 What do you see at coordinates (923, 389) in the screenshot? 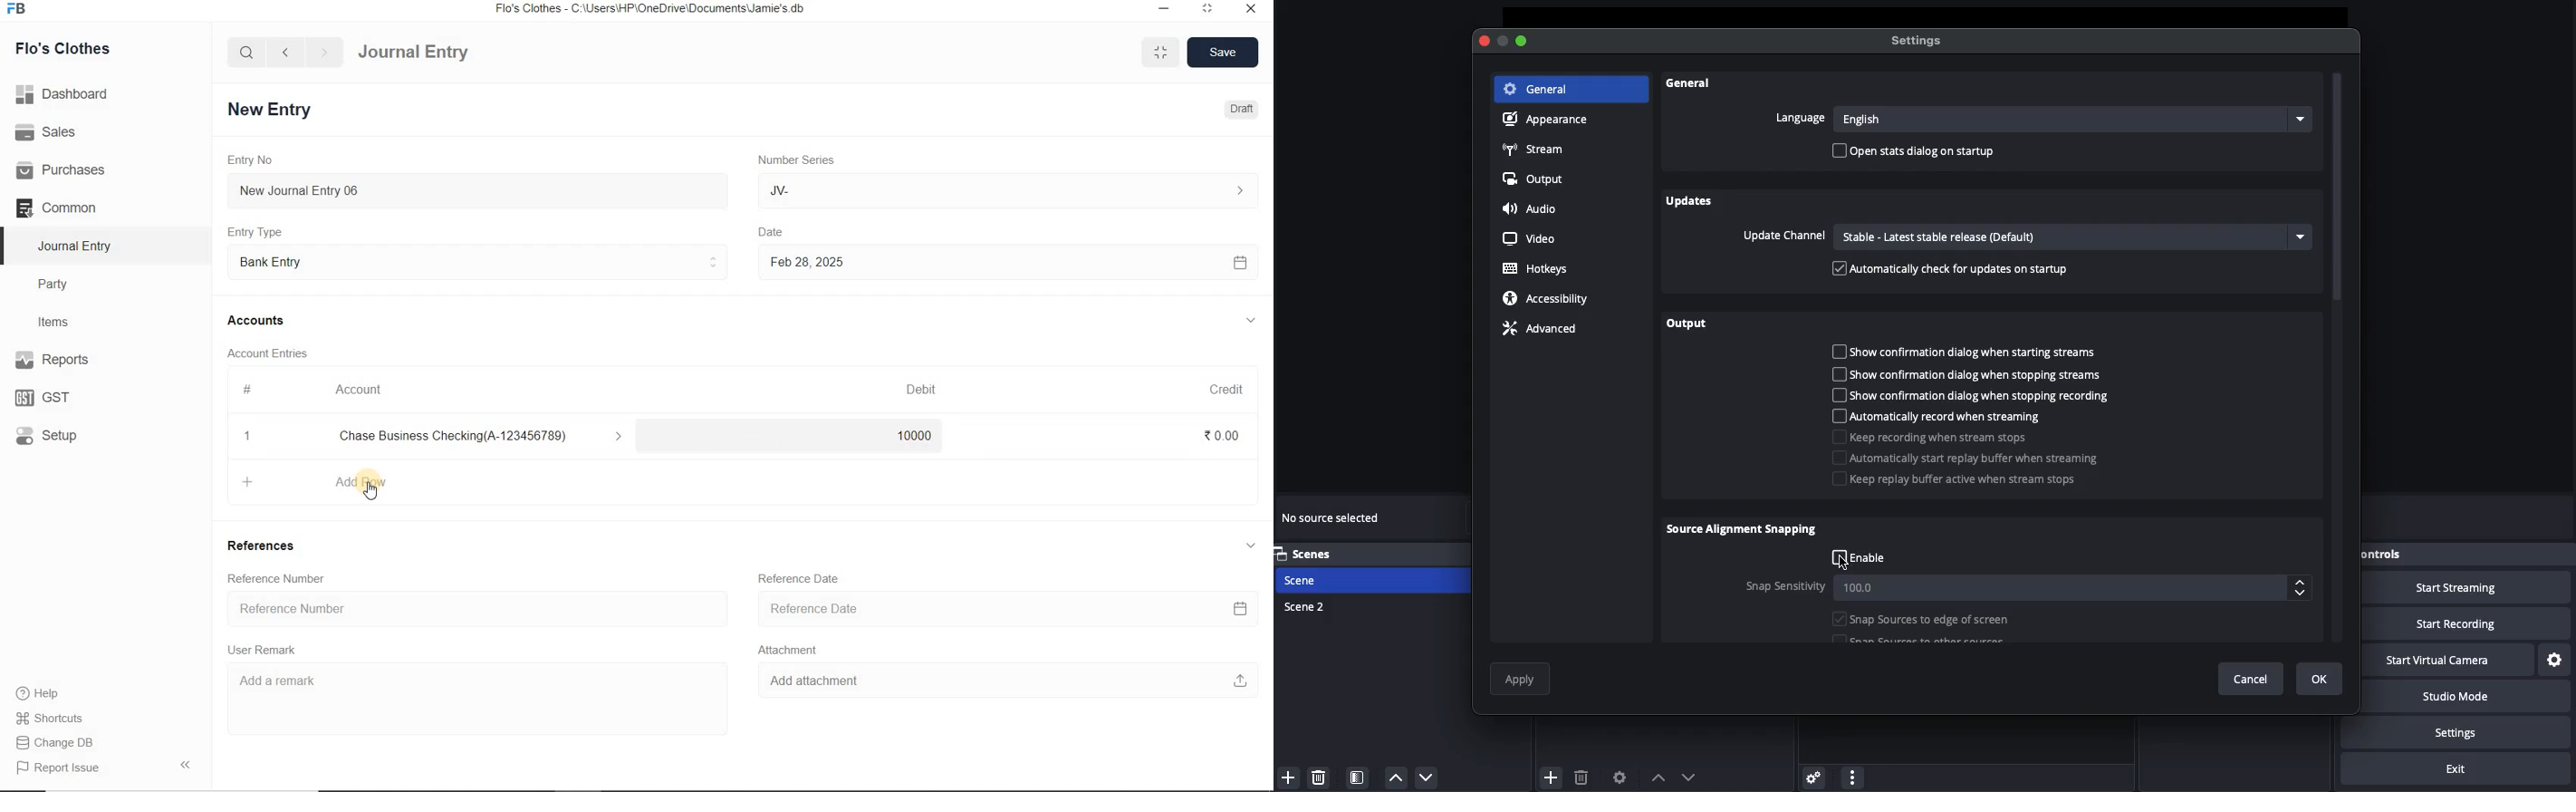
I see `Debit` at bounding box center [923, 389].